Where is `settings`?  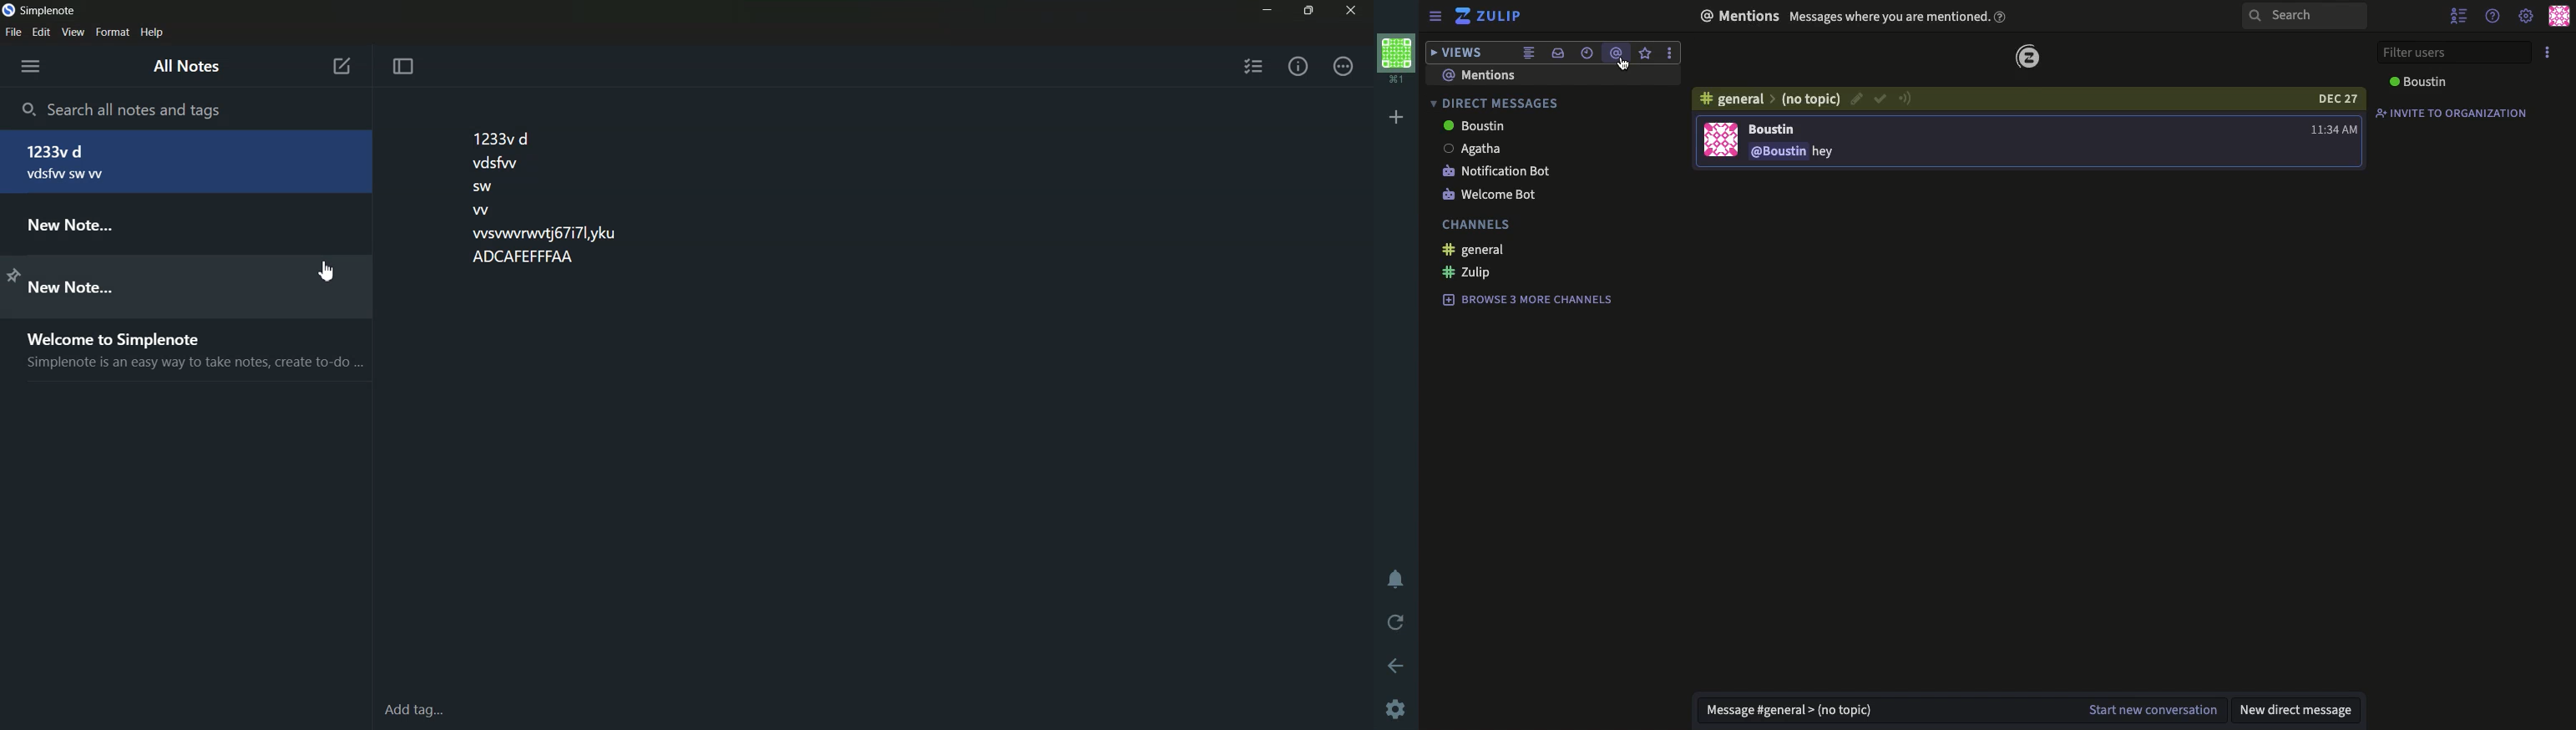 settings is located at coordinates (1400, 708).